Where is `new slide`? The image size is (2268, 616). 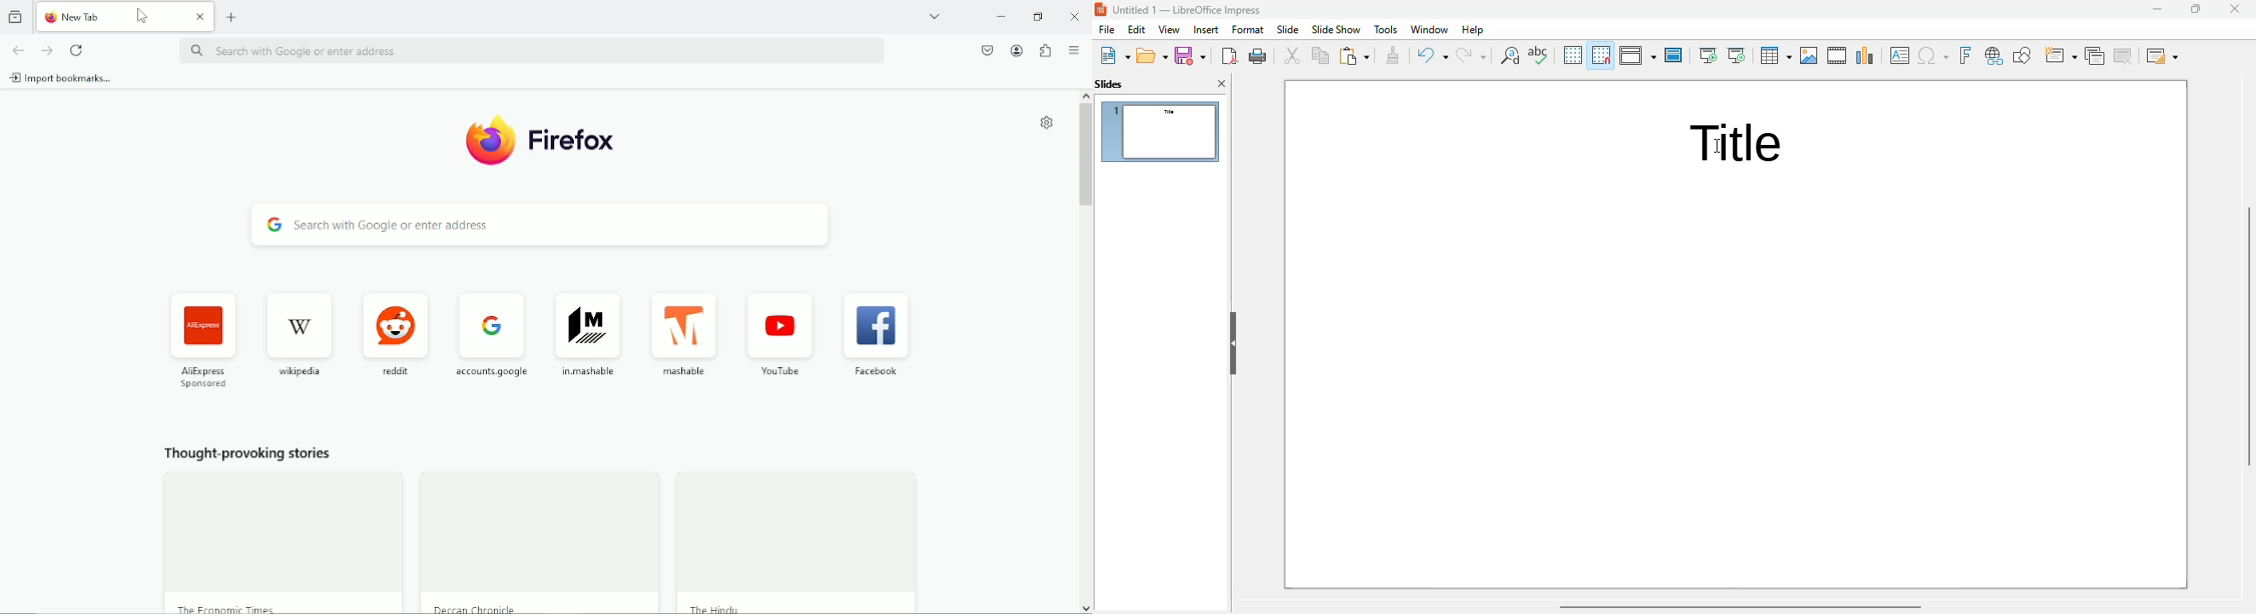
new slide is located at coordinates (2062, 55).